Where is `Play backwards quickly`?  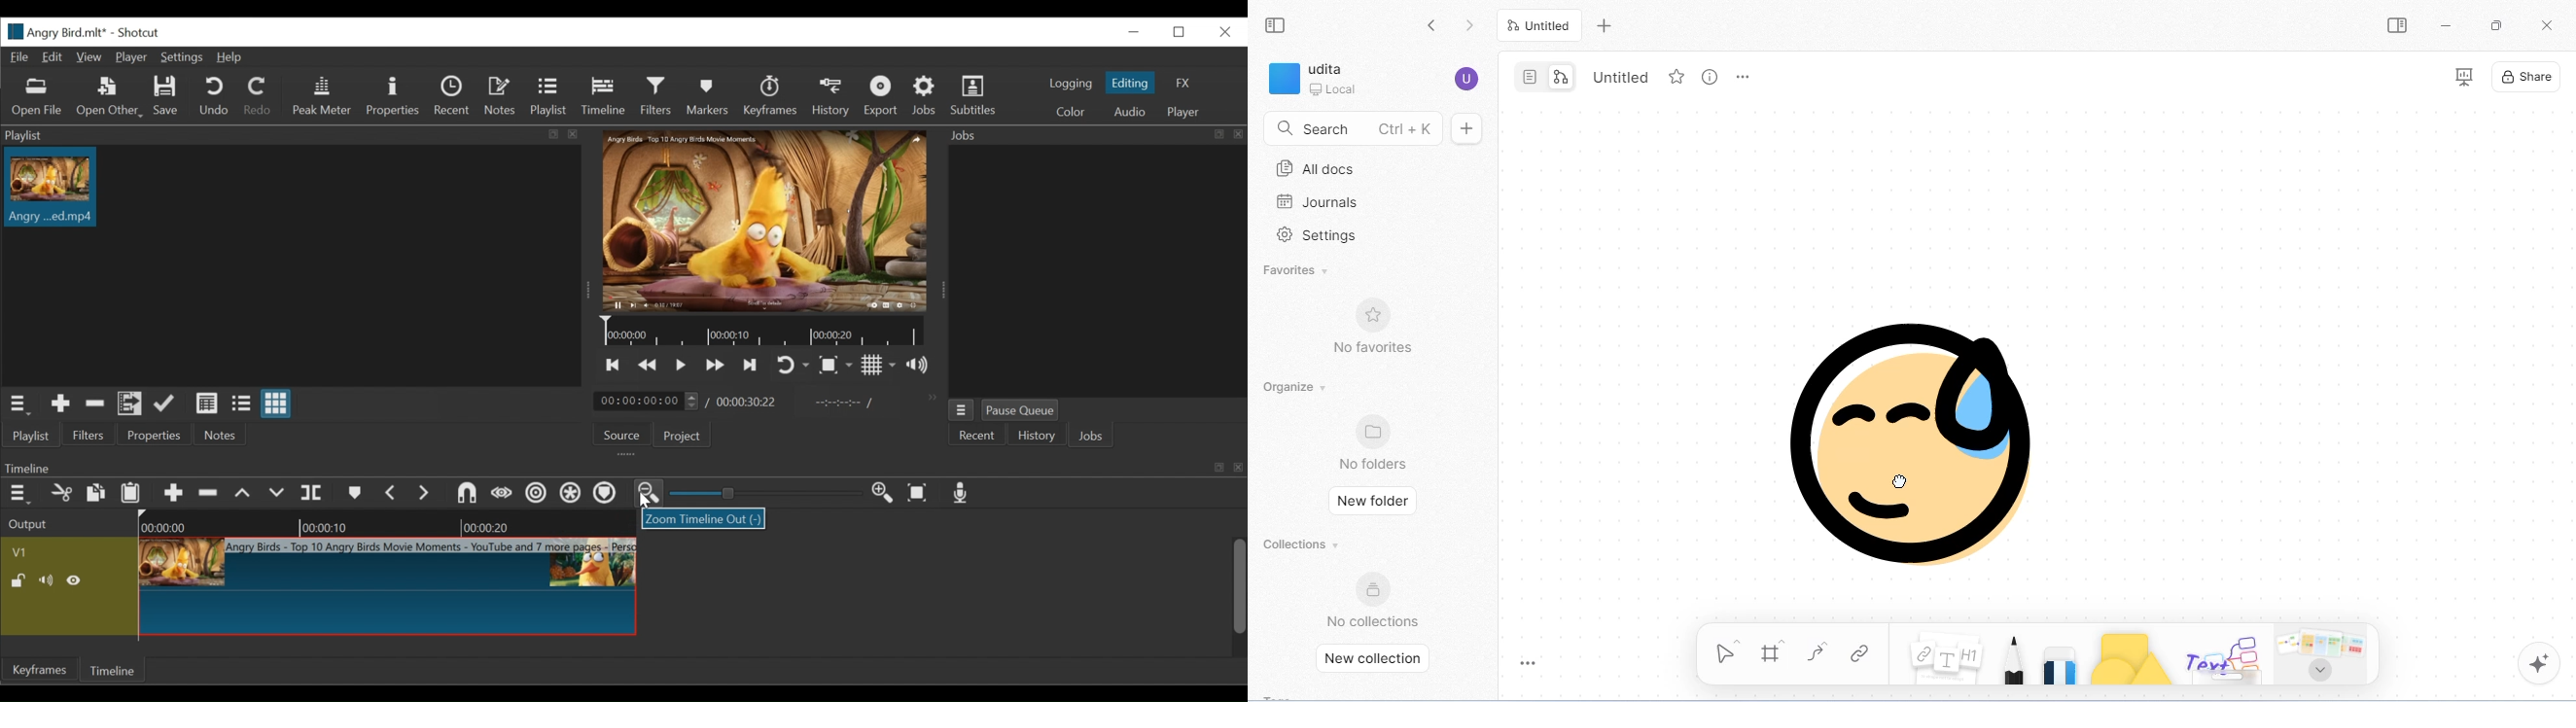 Play backwards quickly is located at coordinates (649, 365).